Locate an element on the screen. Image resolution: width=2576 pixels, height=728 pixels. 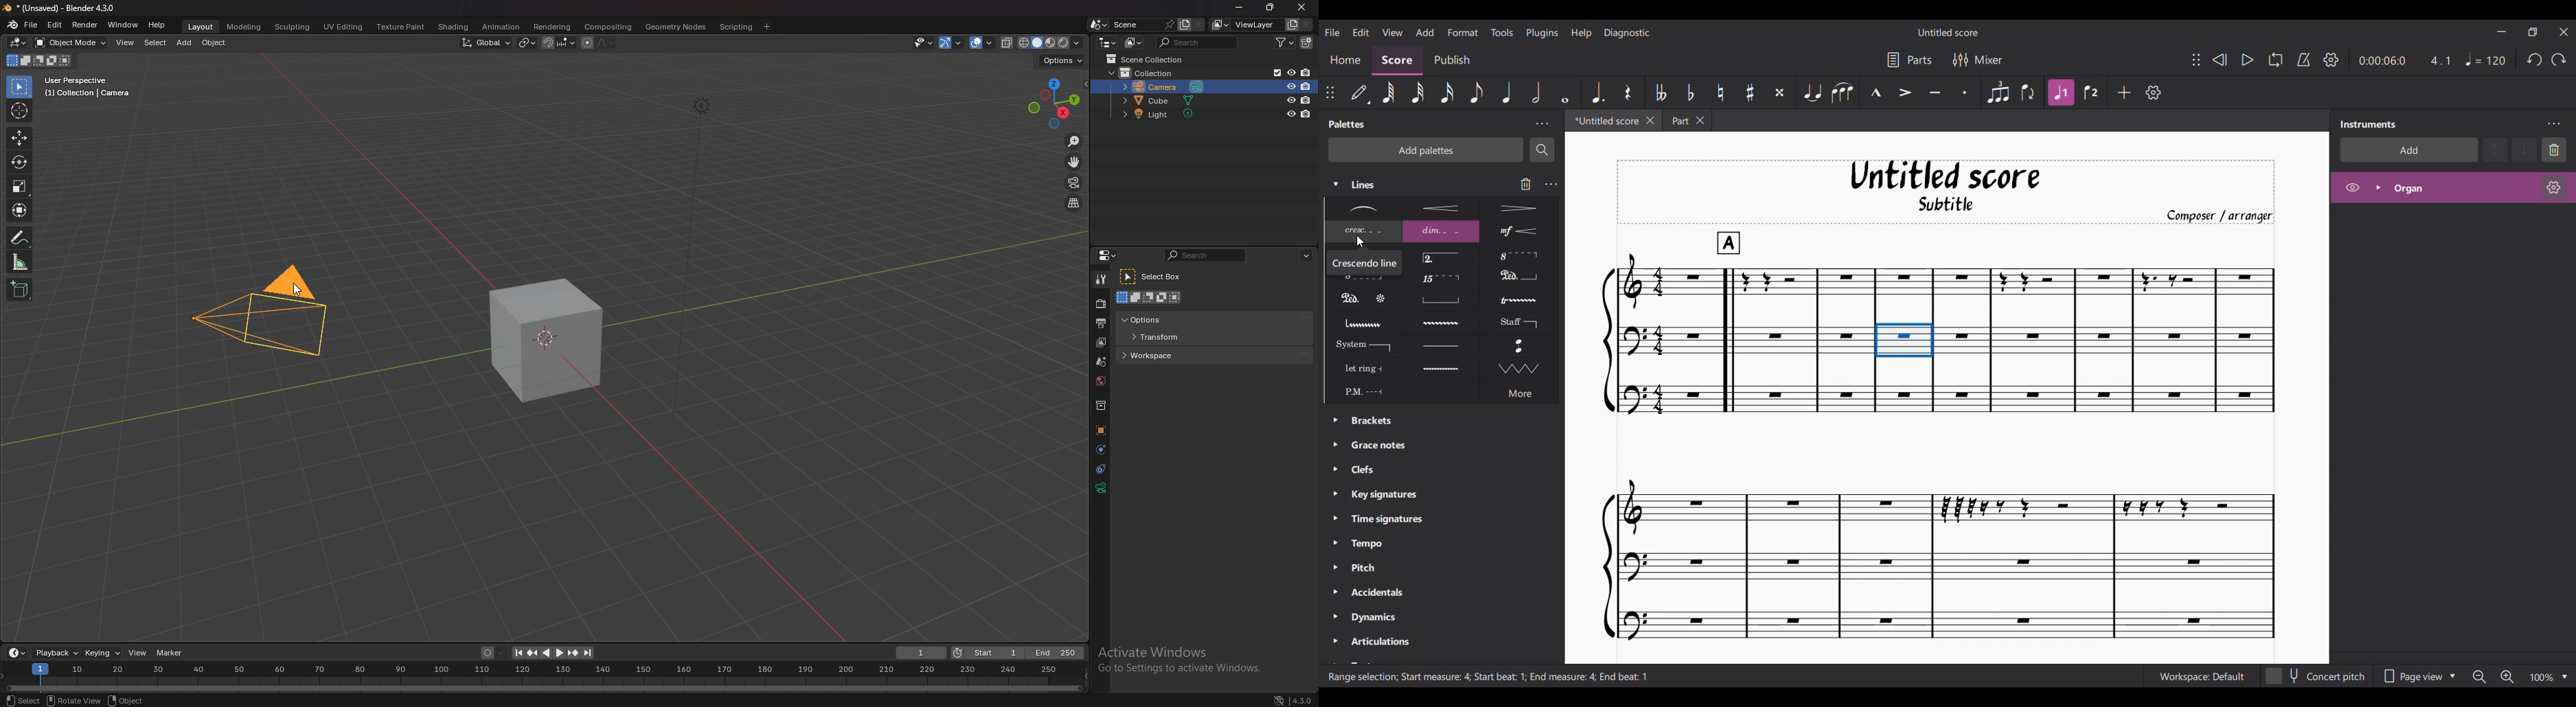
Tie is located at coordinates (1812, 93).